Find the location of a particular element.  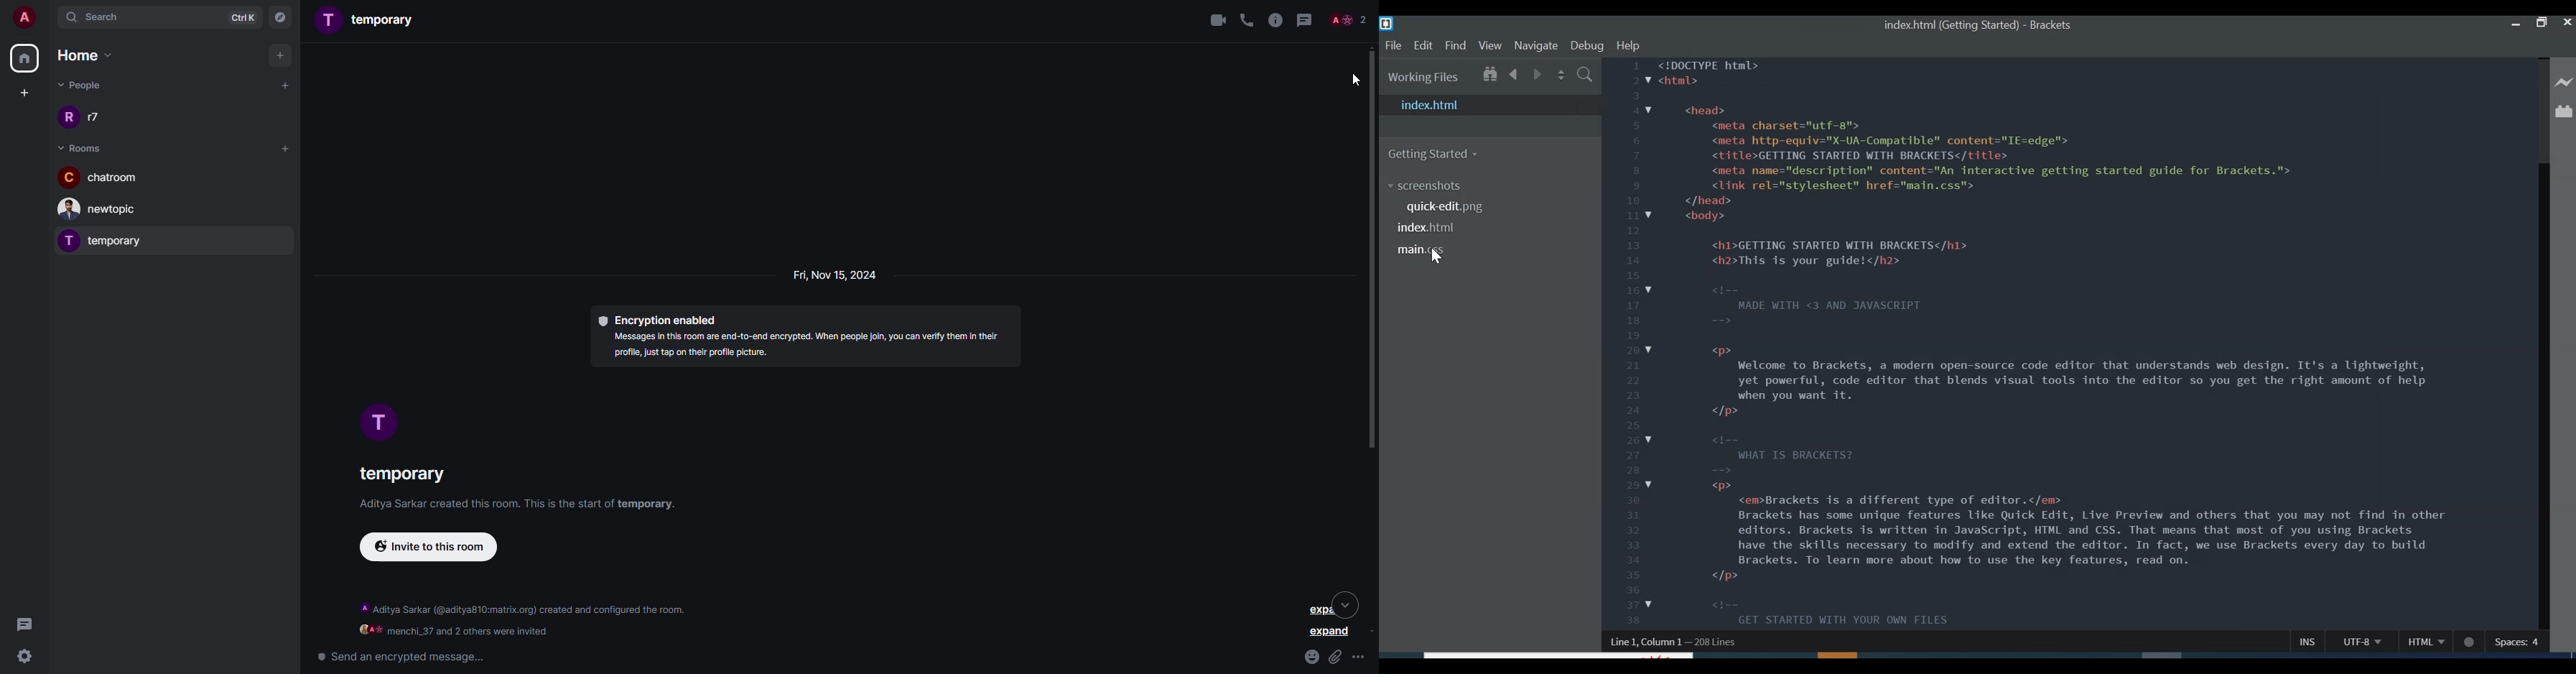

navigator is located at coordinates (282, 17).